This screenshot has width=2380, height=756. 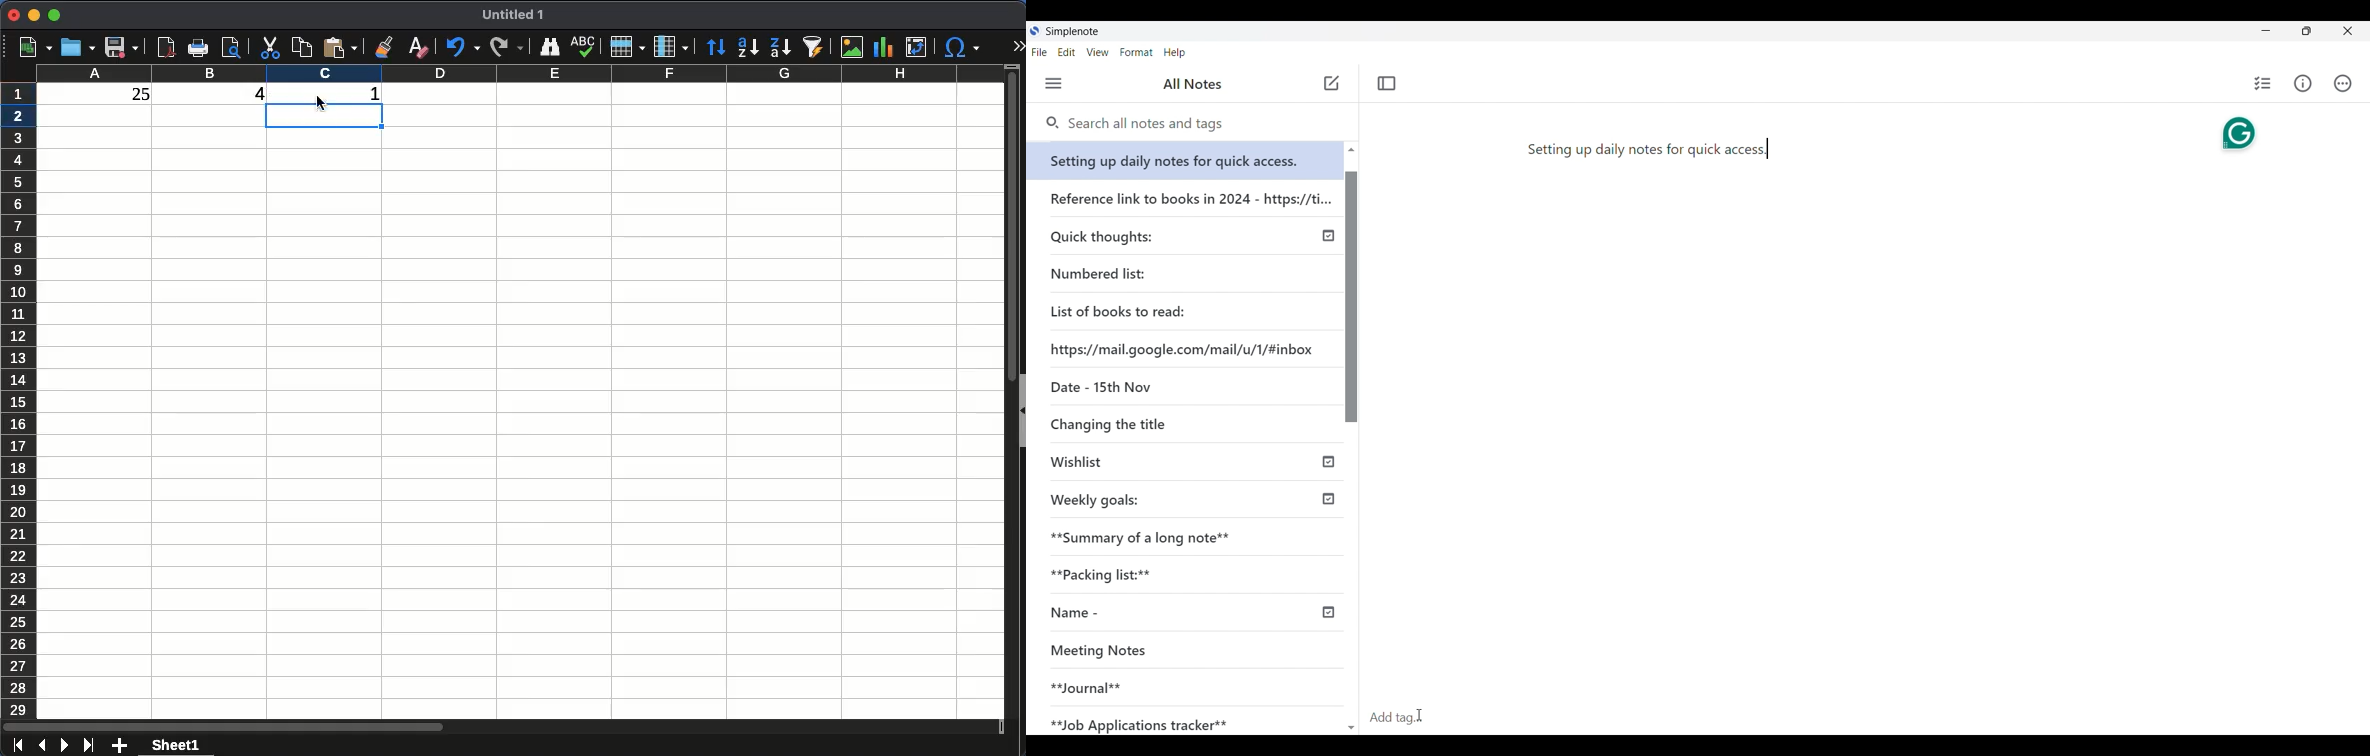 I want to click on sort descending, so click(x=780, y=47).